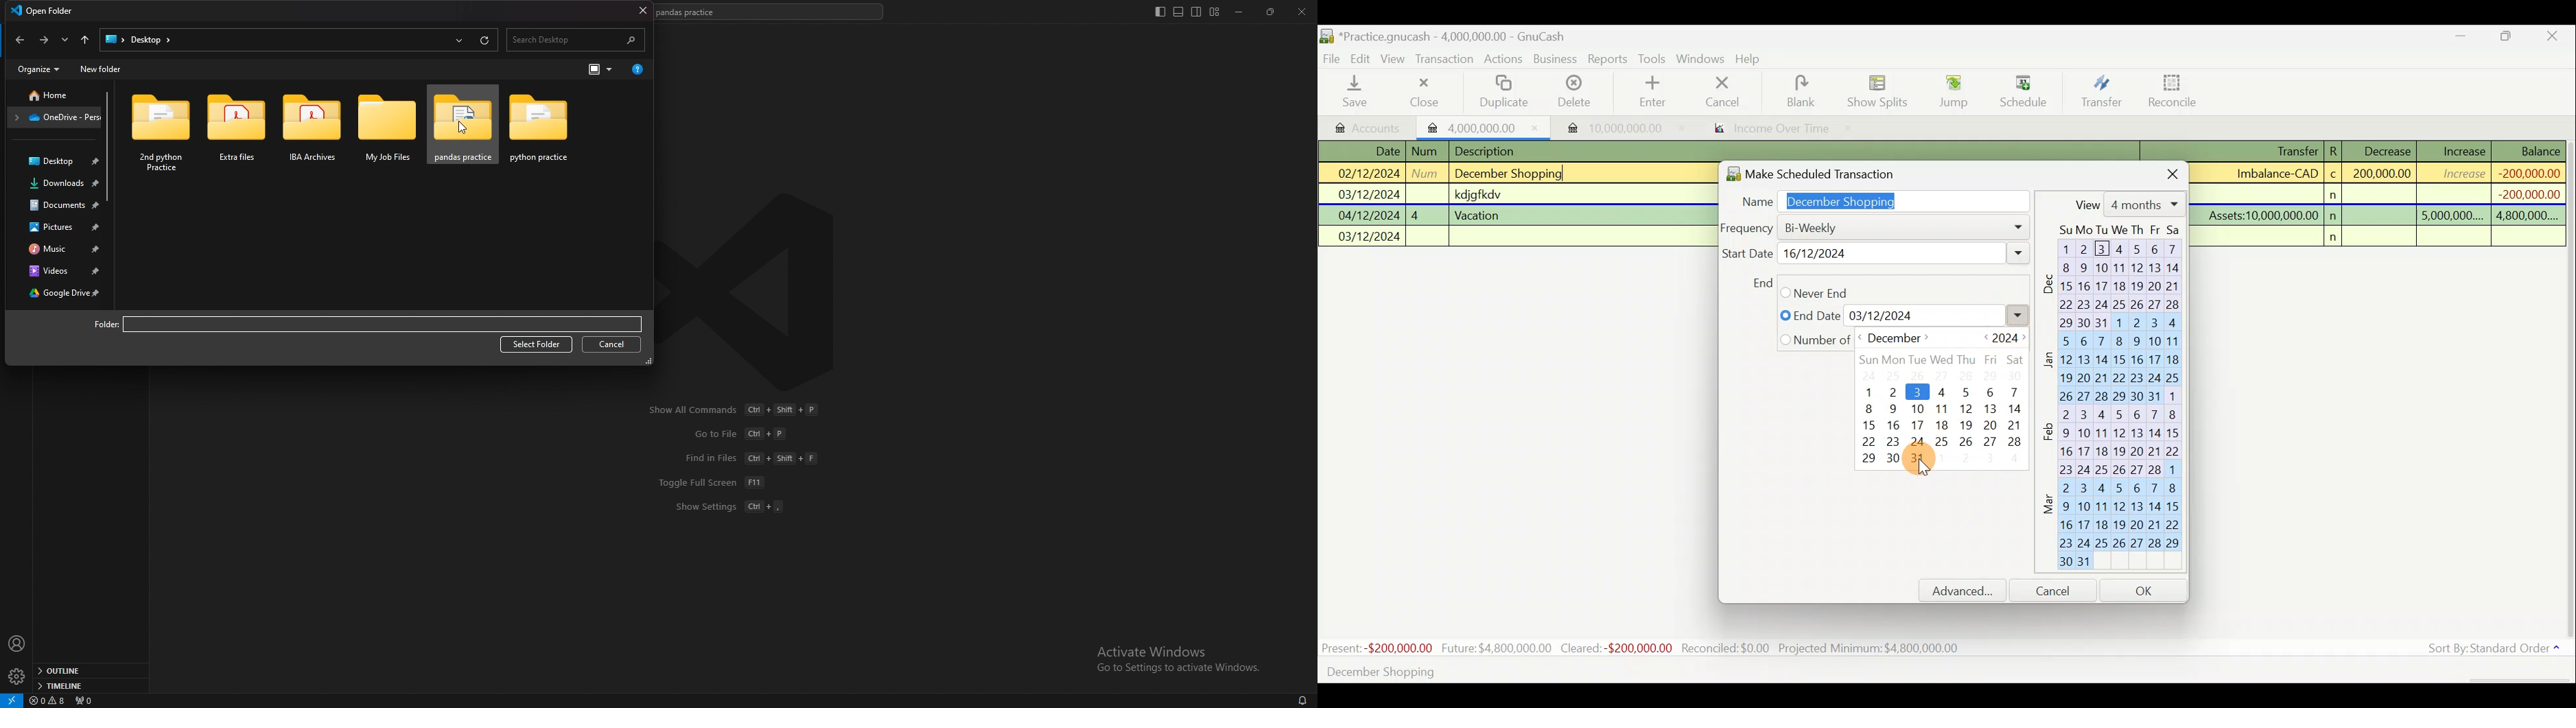 This screenshot has width=2576, height=728. What do you see at coordinates (1423, 92) in the screenshot?
I see `Close` at bounding box center [1423, 92].